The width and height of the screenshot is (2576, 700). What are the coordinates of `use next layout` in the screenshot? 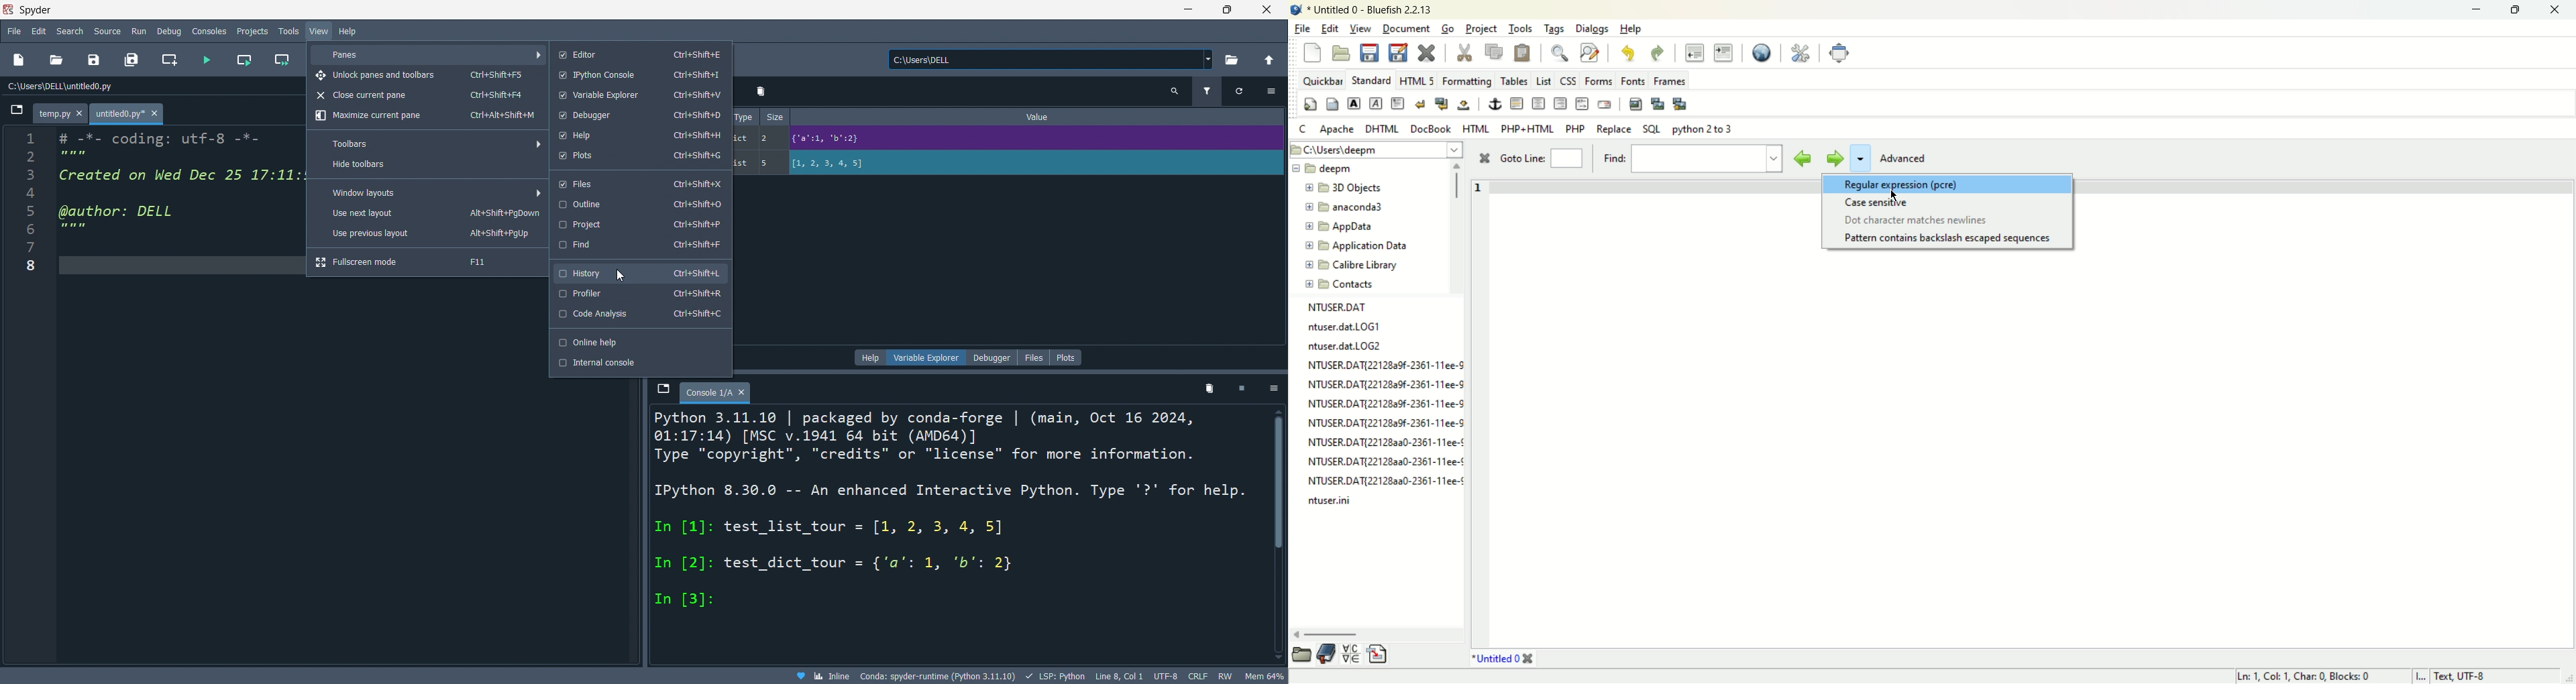 It's located at (429, 215).